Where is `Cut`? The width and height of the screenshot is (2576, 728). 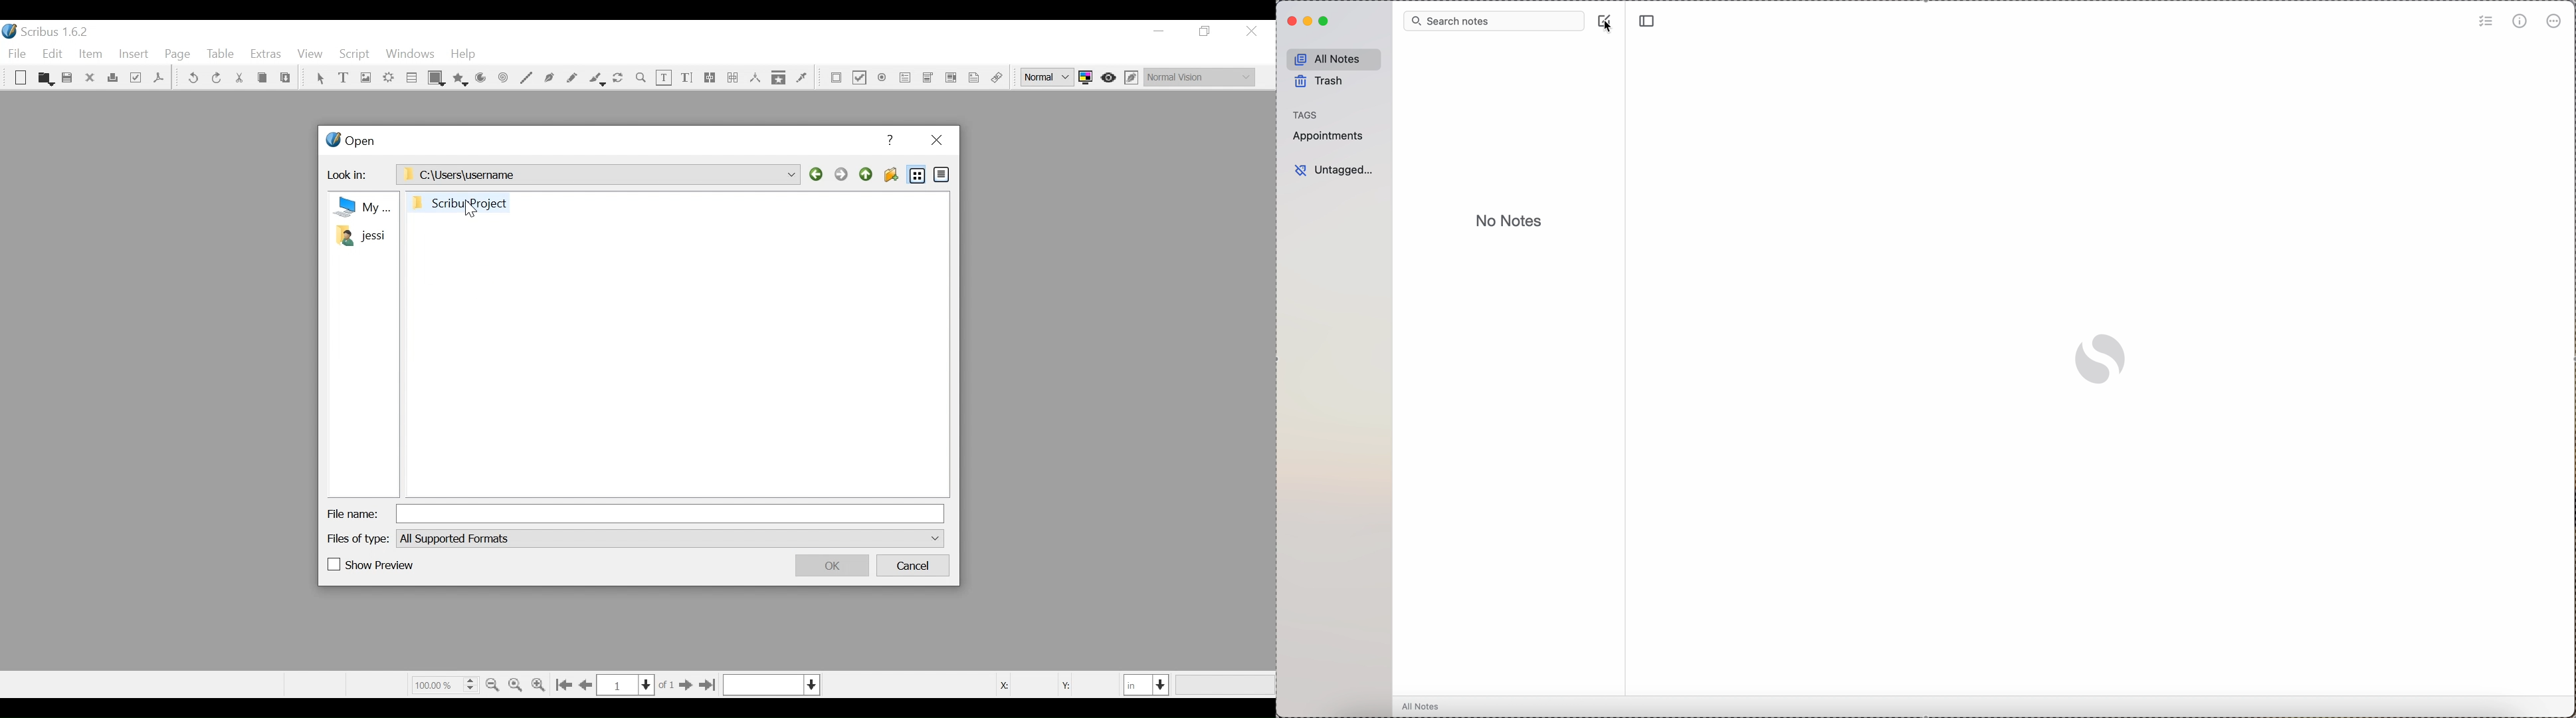 Cut is located at coordinates (239, 78).